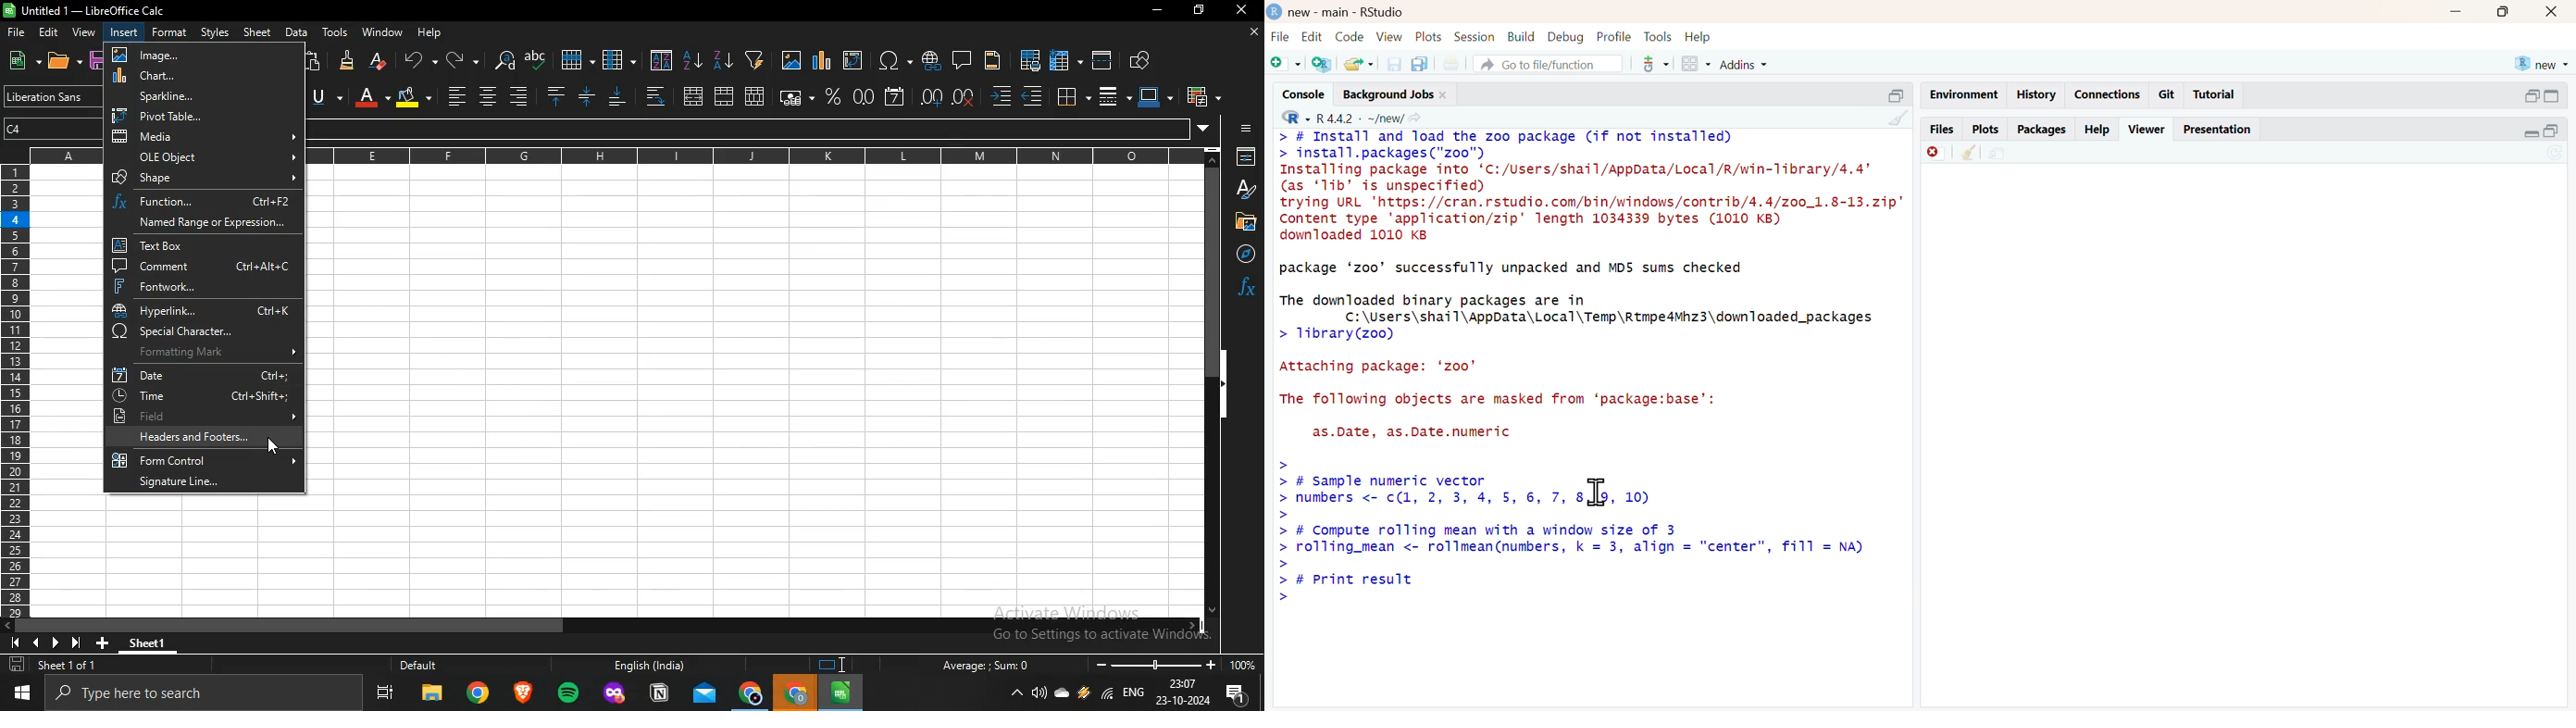 This screenshot has height=728, width=2576. I want to click on go to file/function, so click(1547, 64).